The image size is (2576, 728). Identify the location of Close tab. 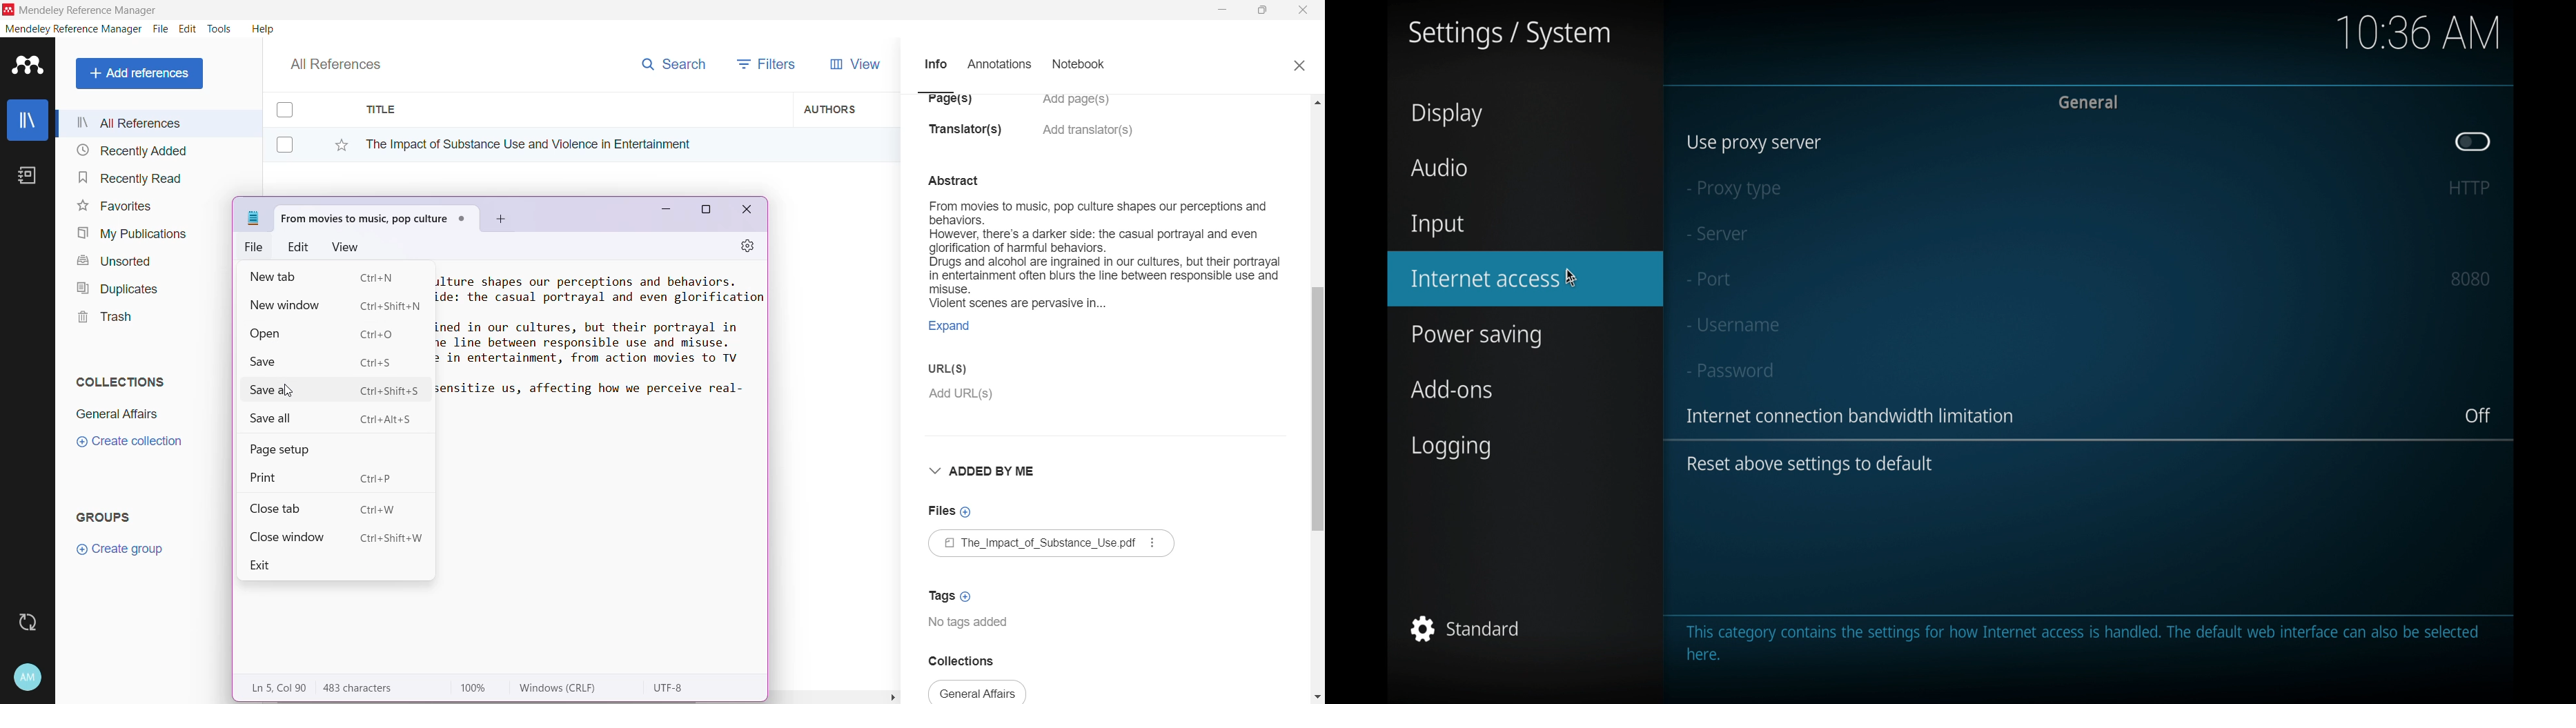
(326, 507).